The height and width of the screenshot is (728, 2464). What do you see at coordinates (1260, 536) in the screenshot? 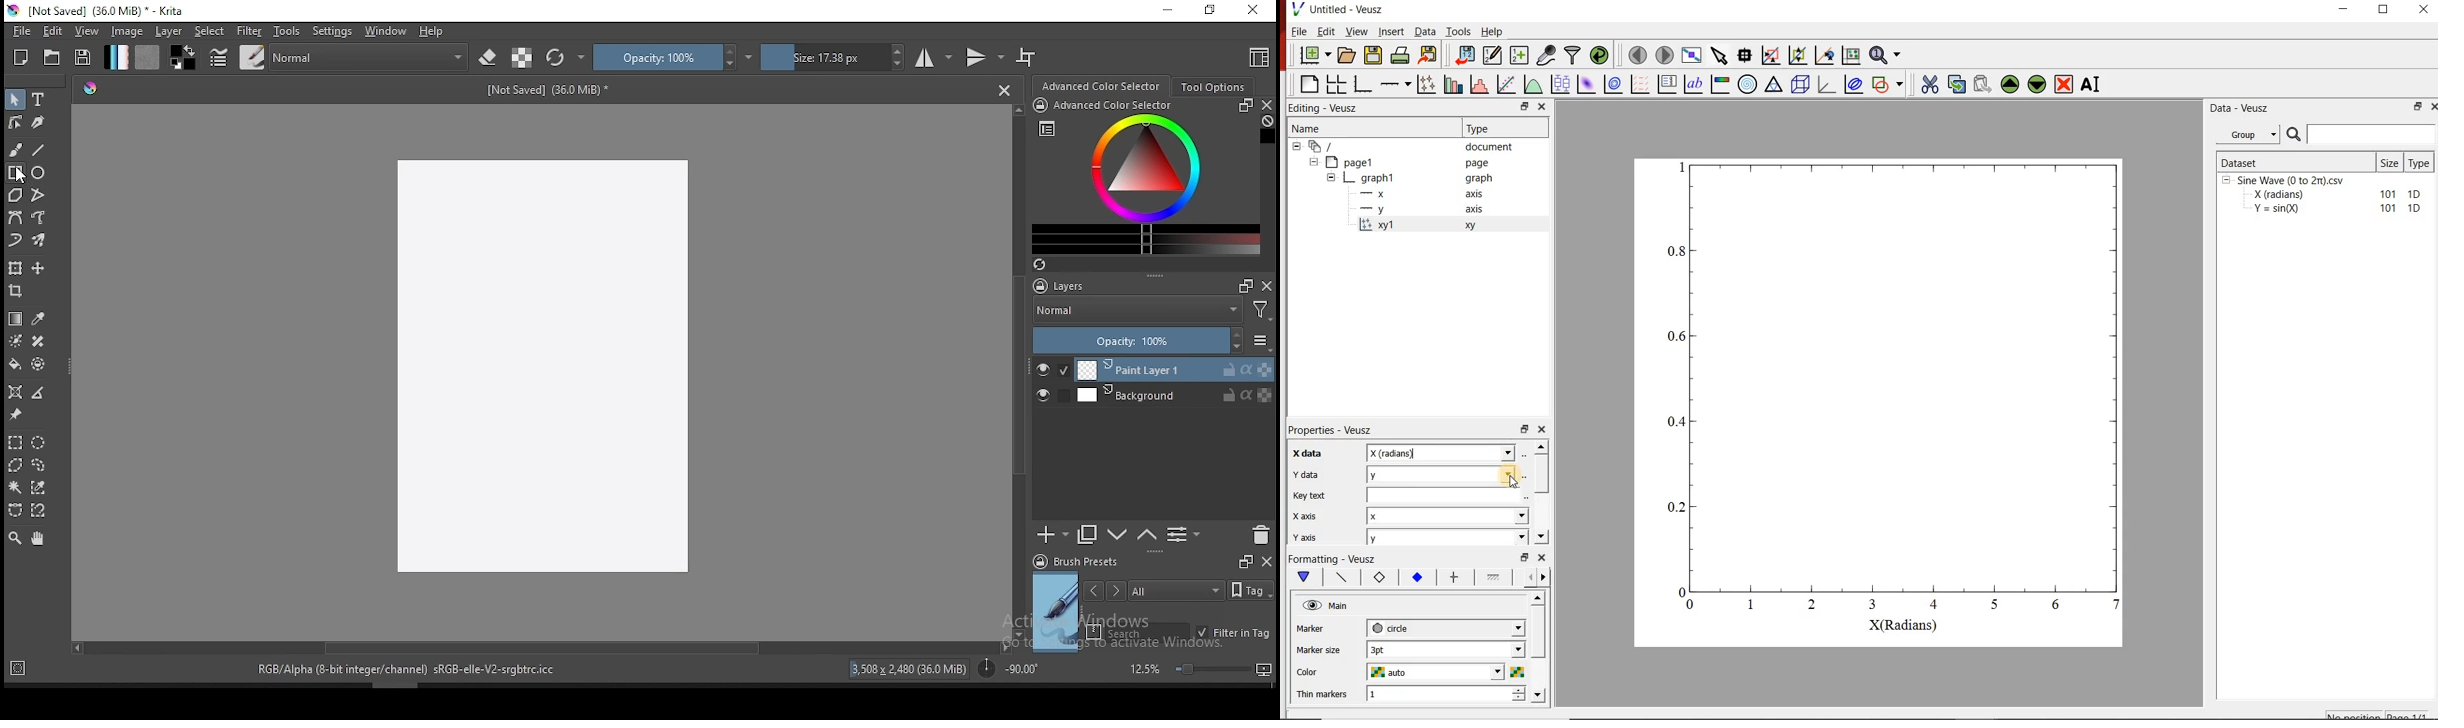
I see `delete layer` at bounding box center [1260, 536].